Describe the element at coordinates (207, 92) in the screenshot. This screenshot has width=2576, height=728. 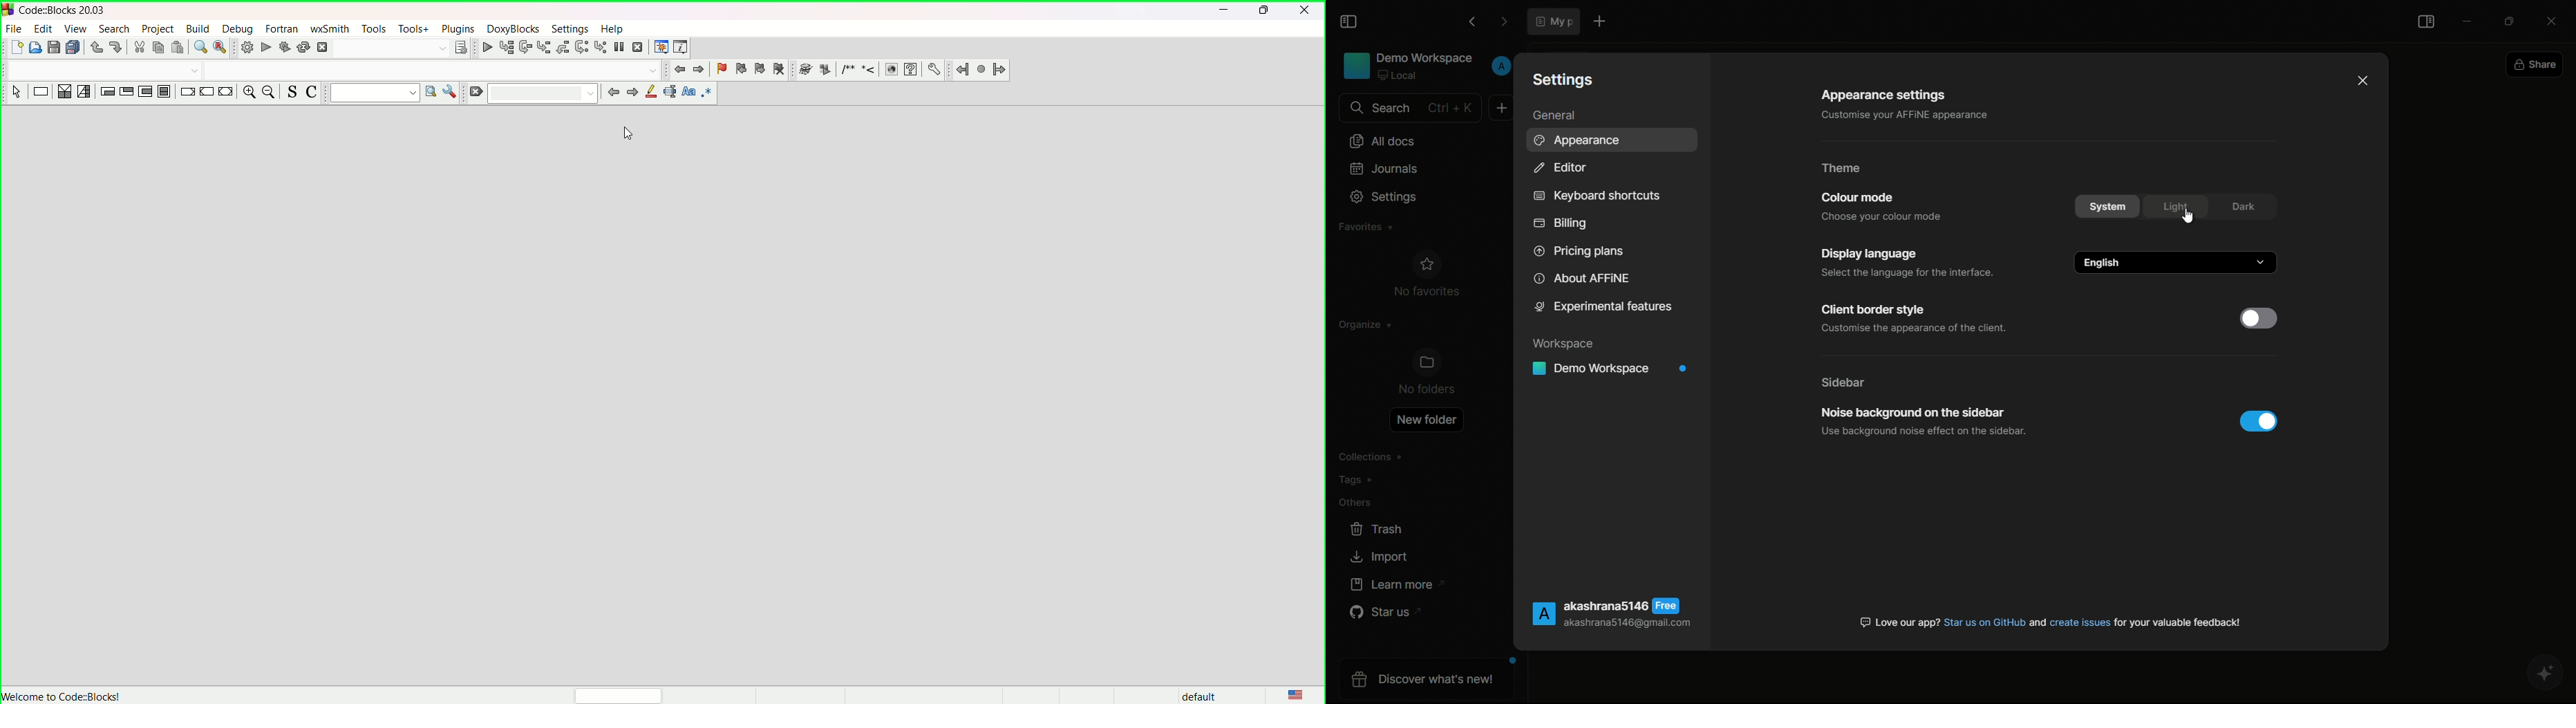
I see `continue instruction` at that location.